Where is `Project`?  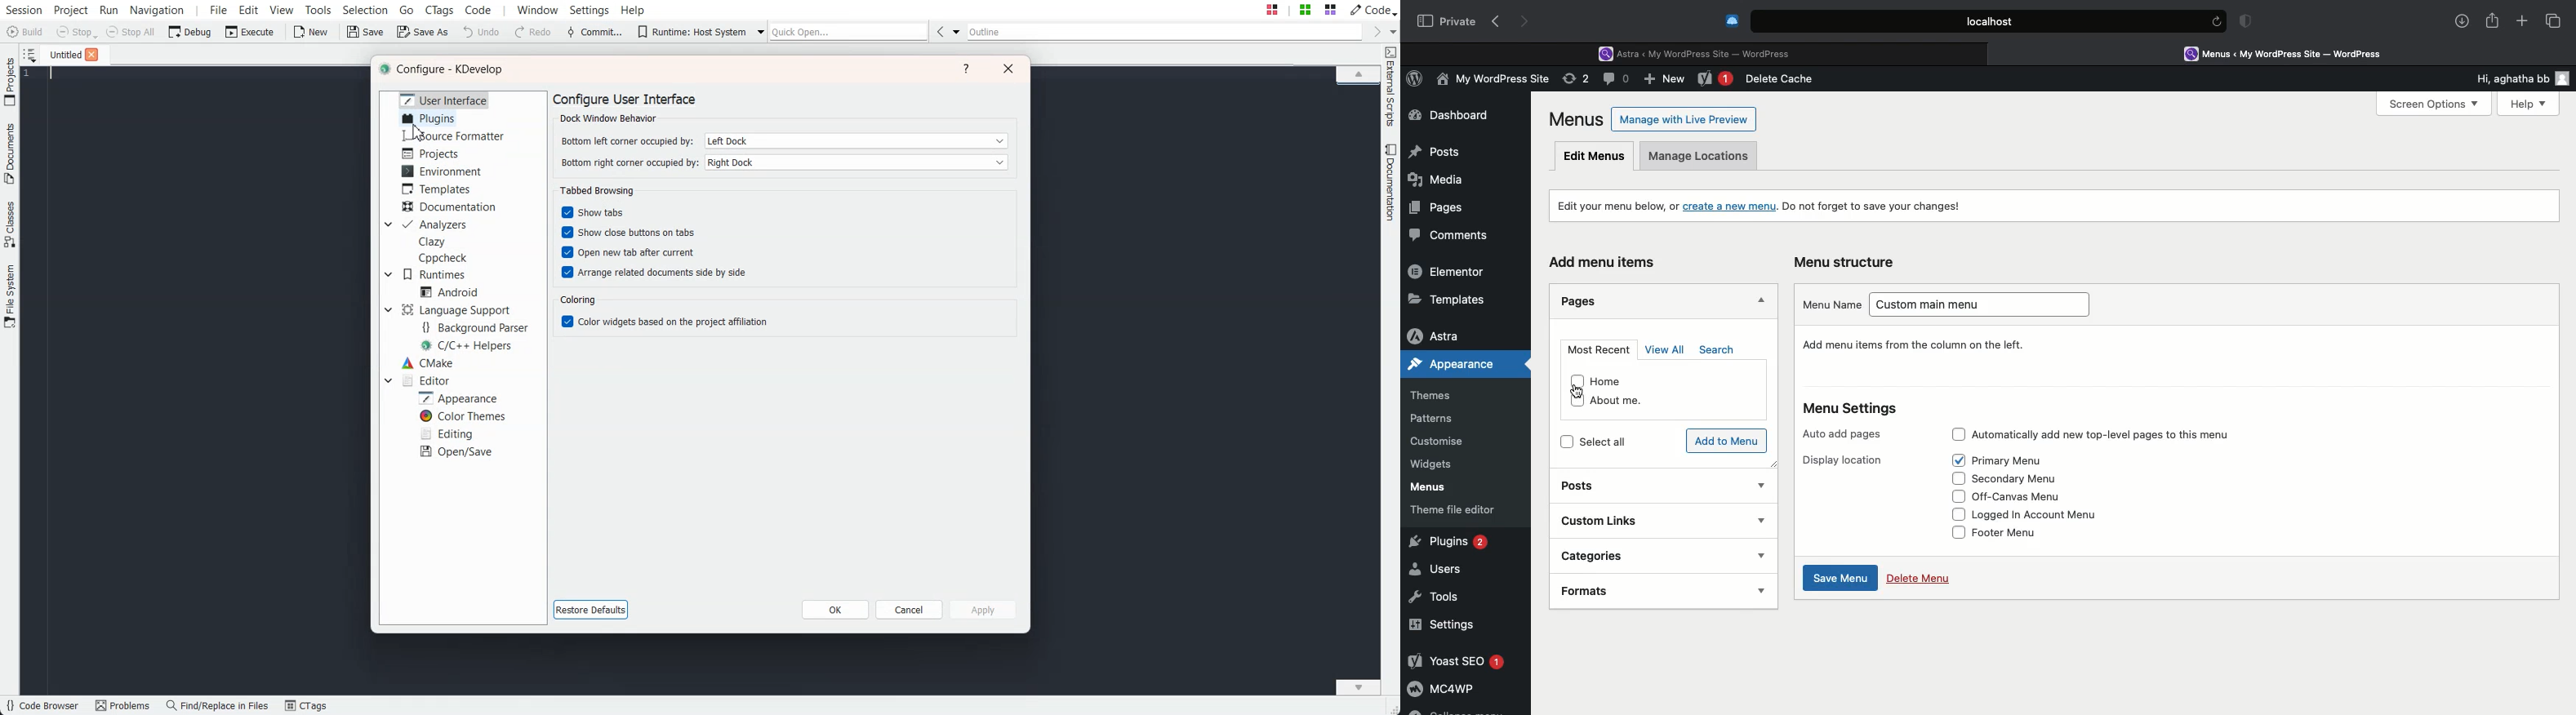
Project is located at coordinates (10, 81).